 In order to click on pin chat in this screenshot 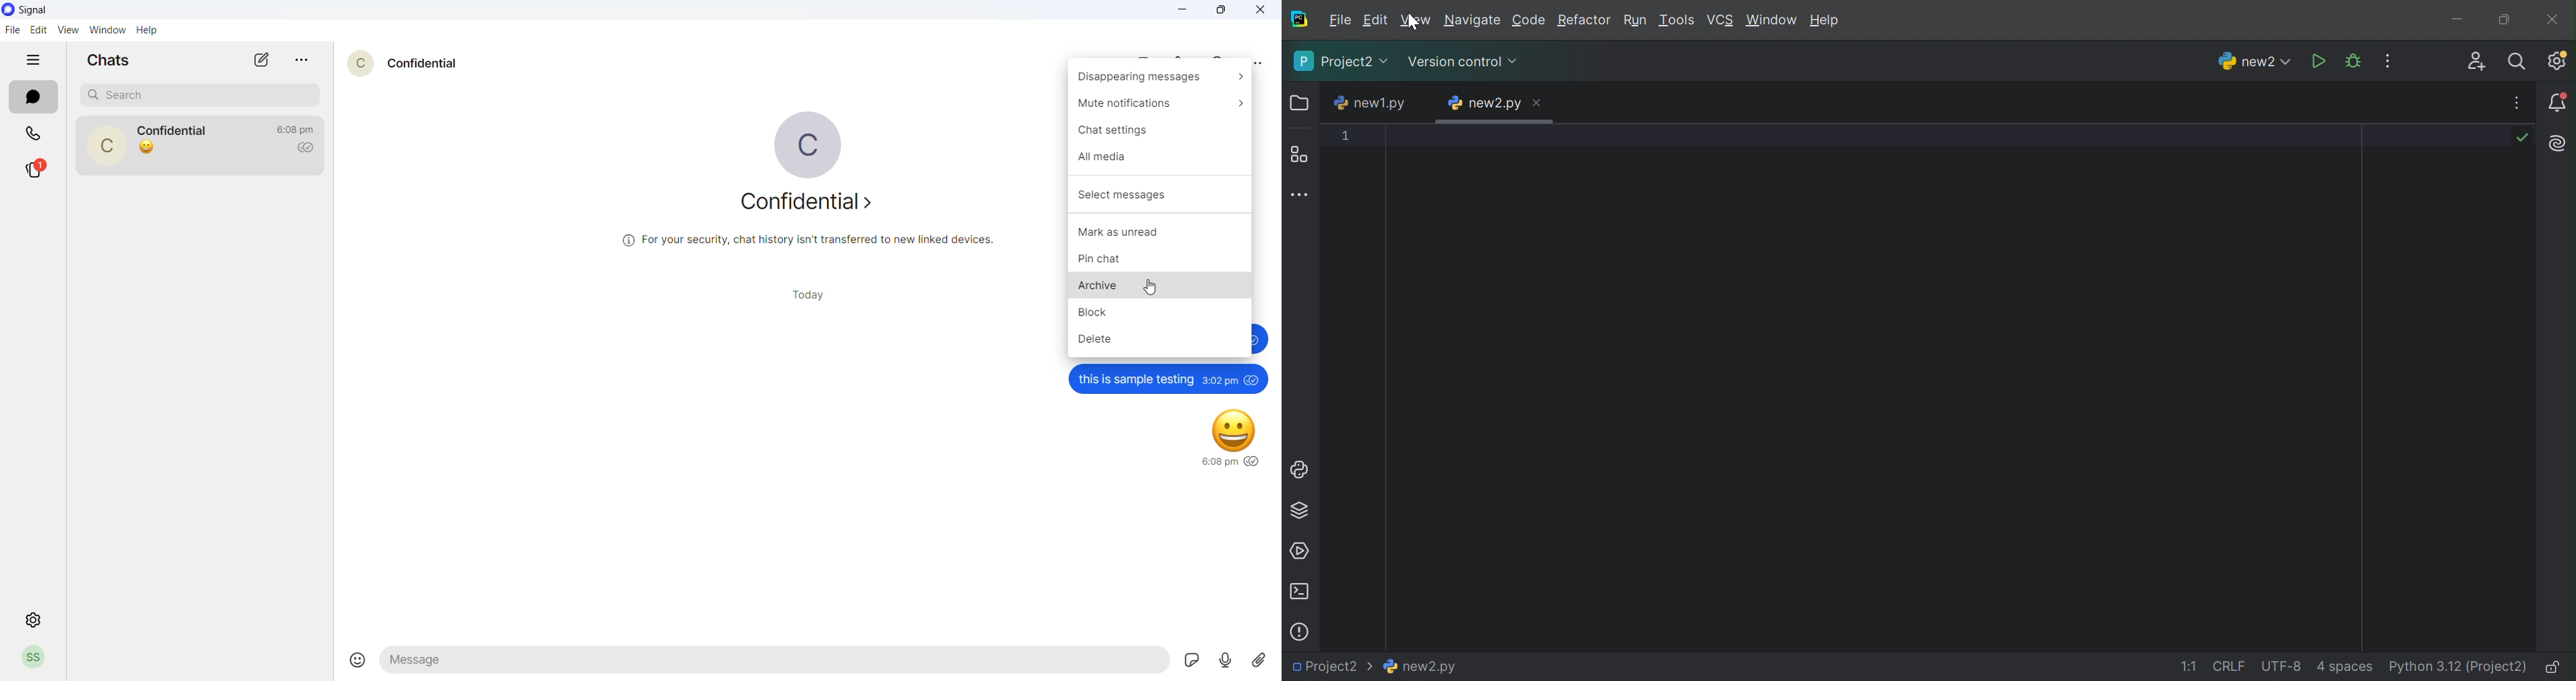, I will do `click(1162, 258)`.